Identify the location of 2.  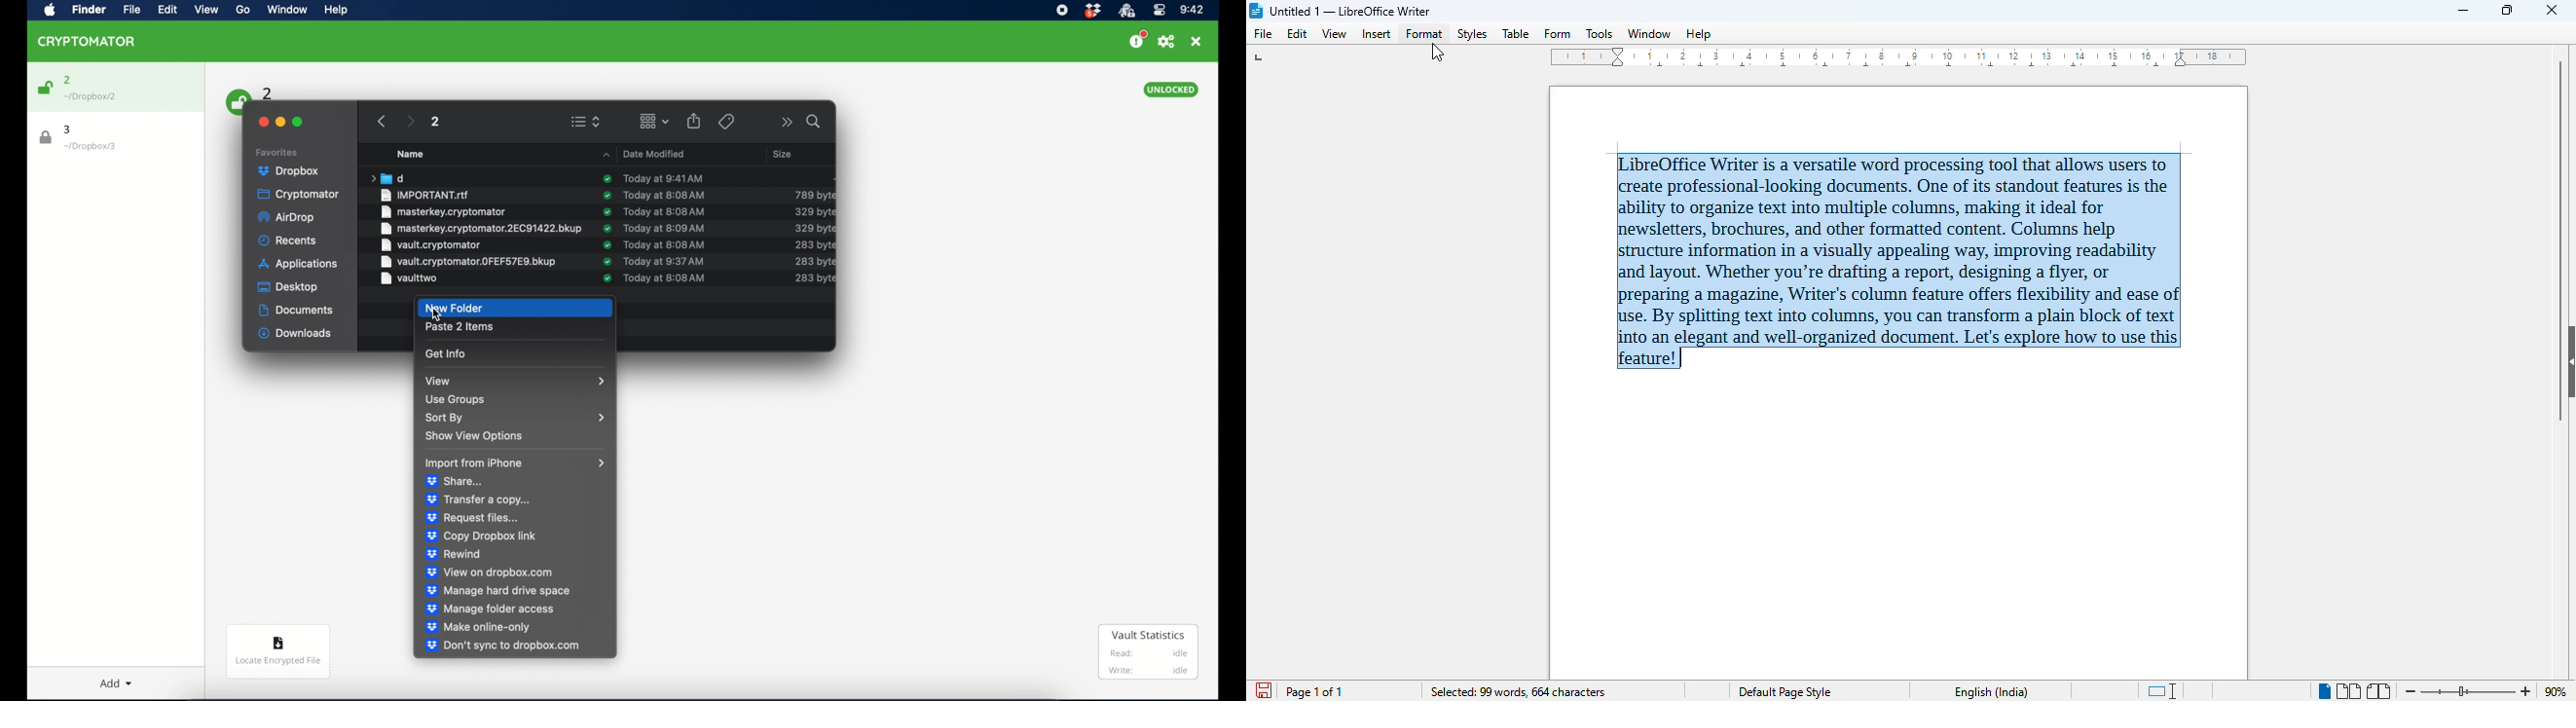
(268, 92).